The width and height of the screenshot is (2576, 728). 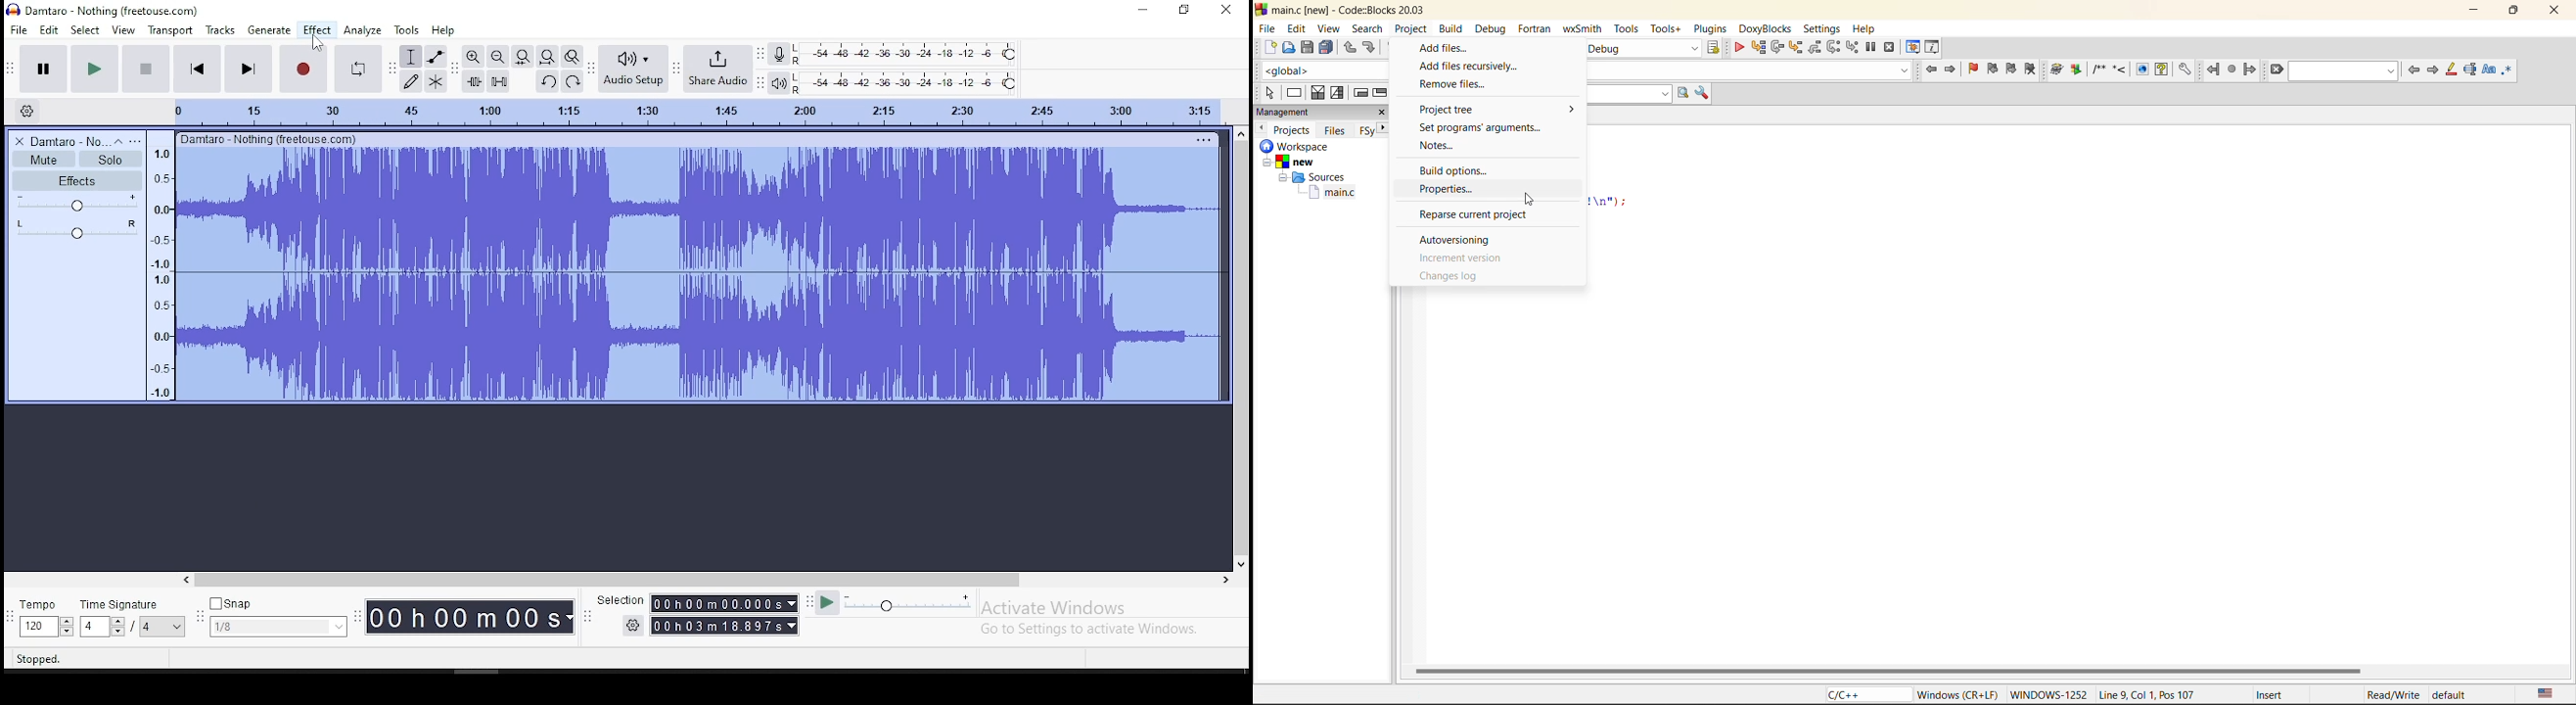 What do you see at coordinates (123, 29) in the screenshot?
I see `view` at bounding box center [123, 29].